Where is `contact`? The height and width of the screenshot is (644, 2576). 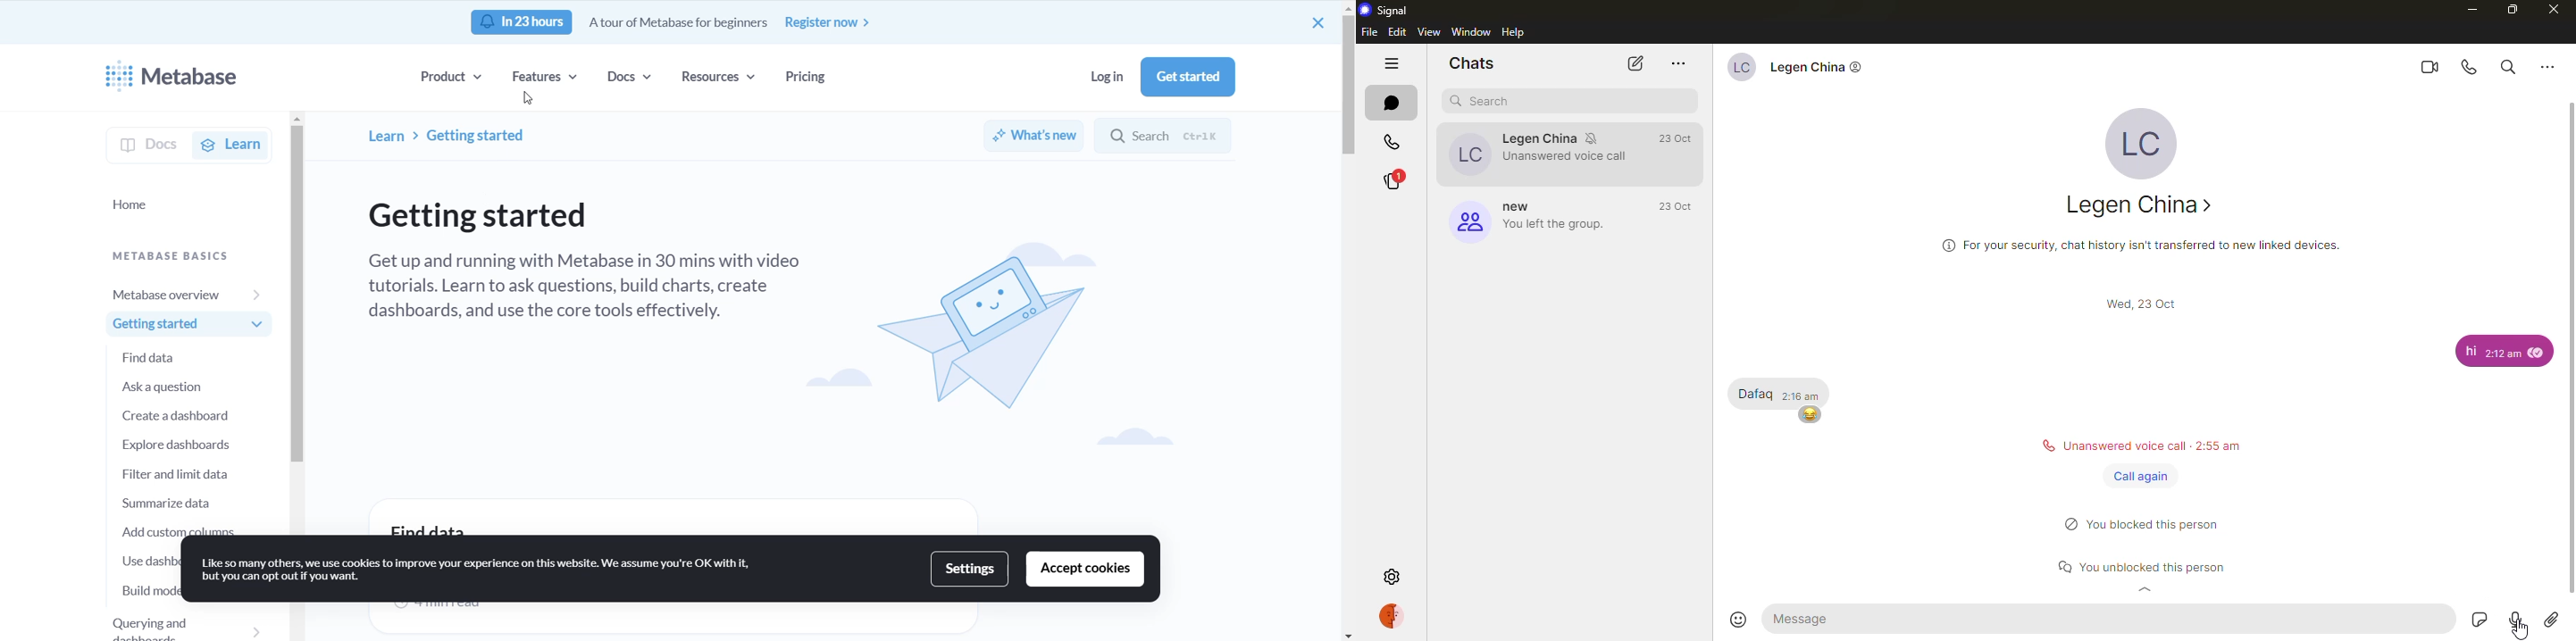 contact is located at coordinates (1823, 67).